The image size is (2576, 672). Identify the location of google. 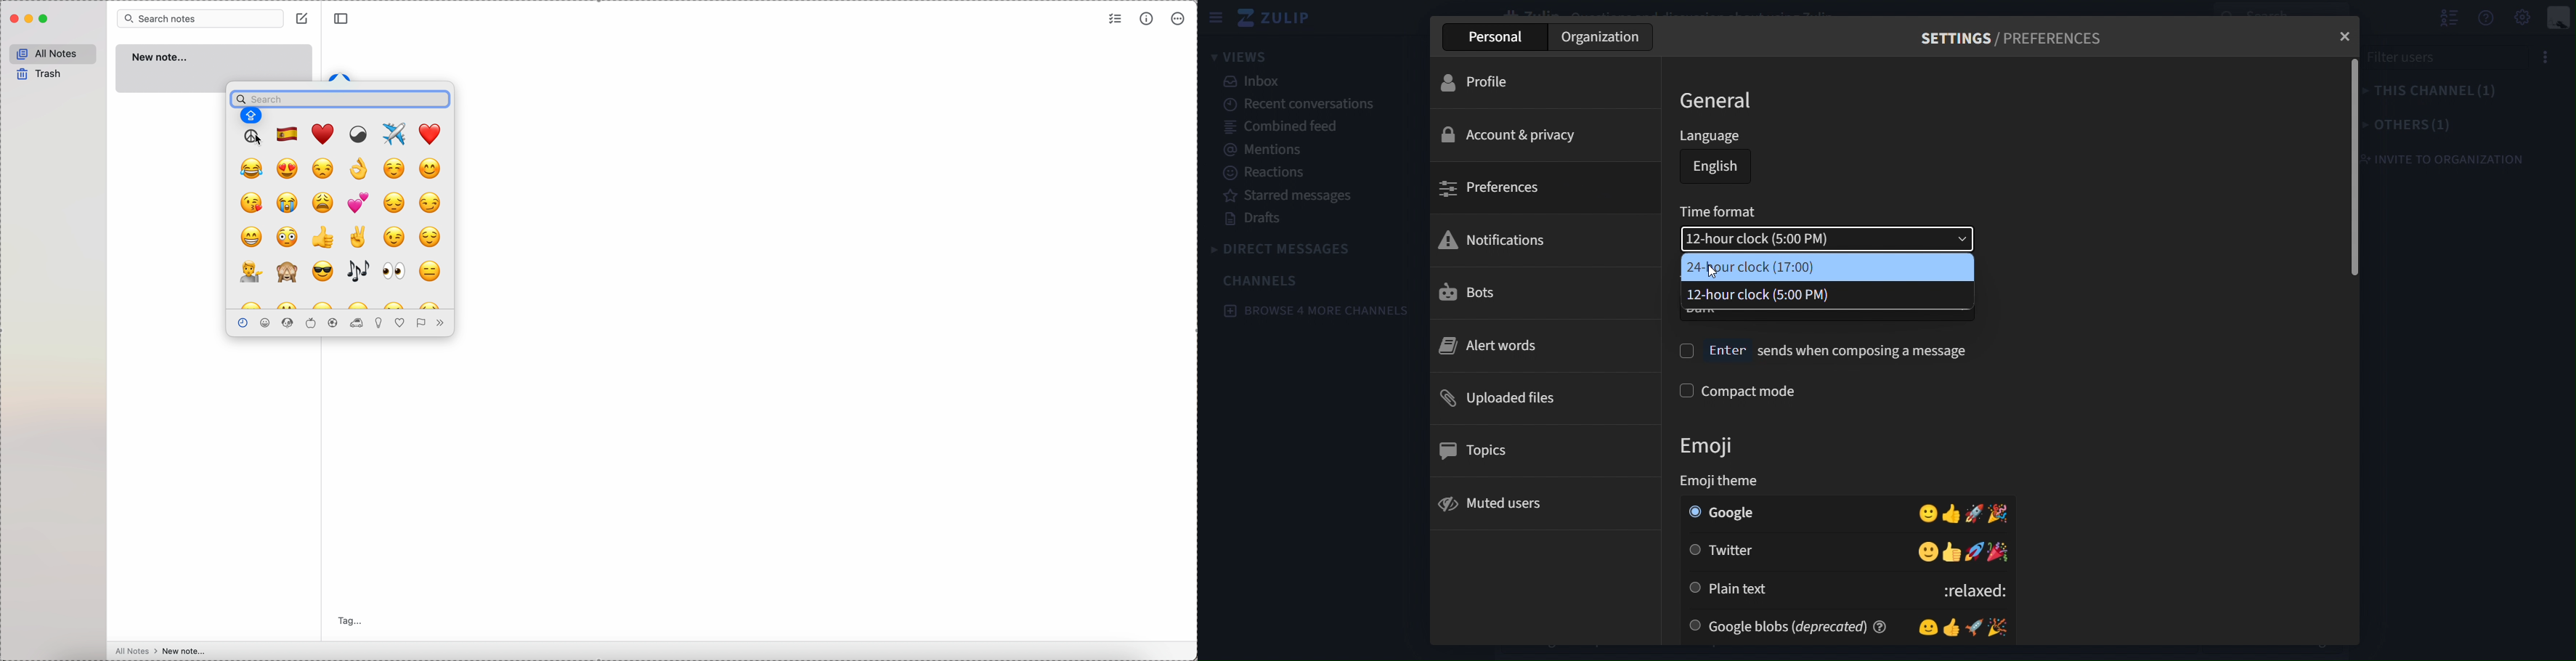
(1724, 514).